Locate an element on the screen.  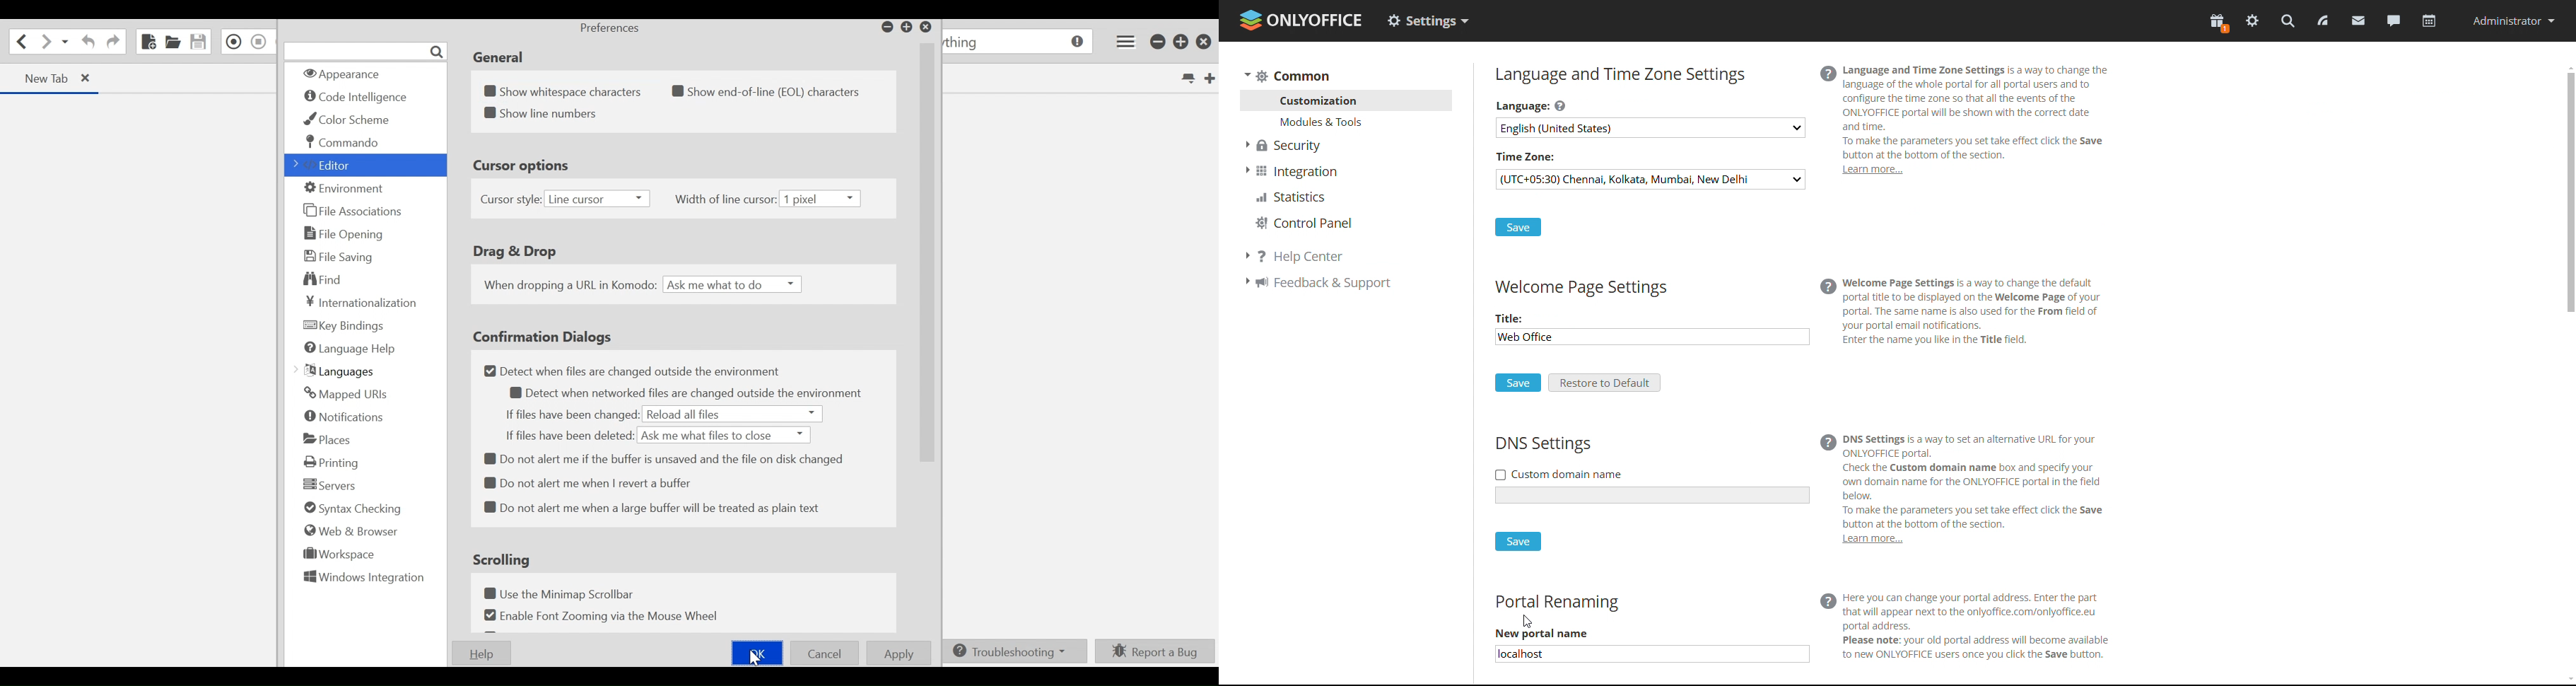
Detect when files are changed outside the environment is located at coordinates (634, 372).